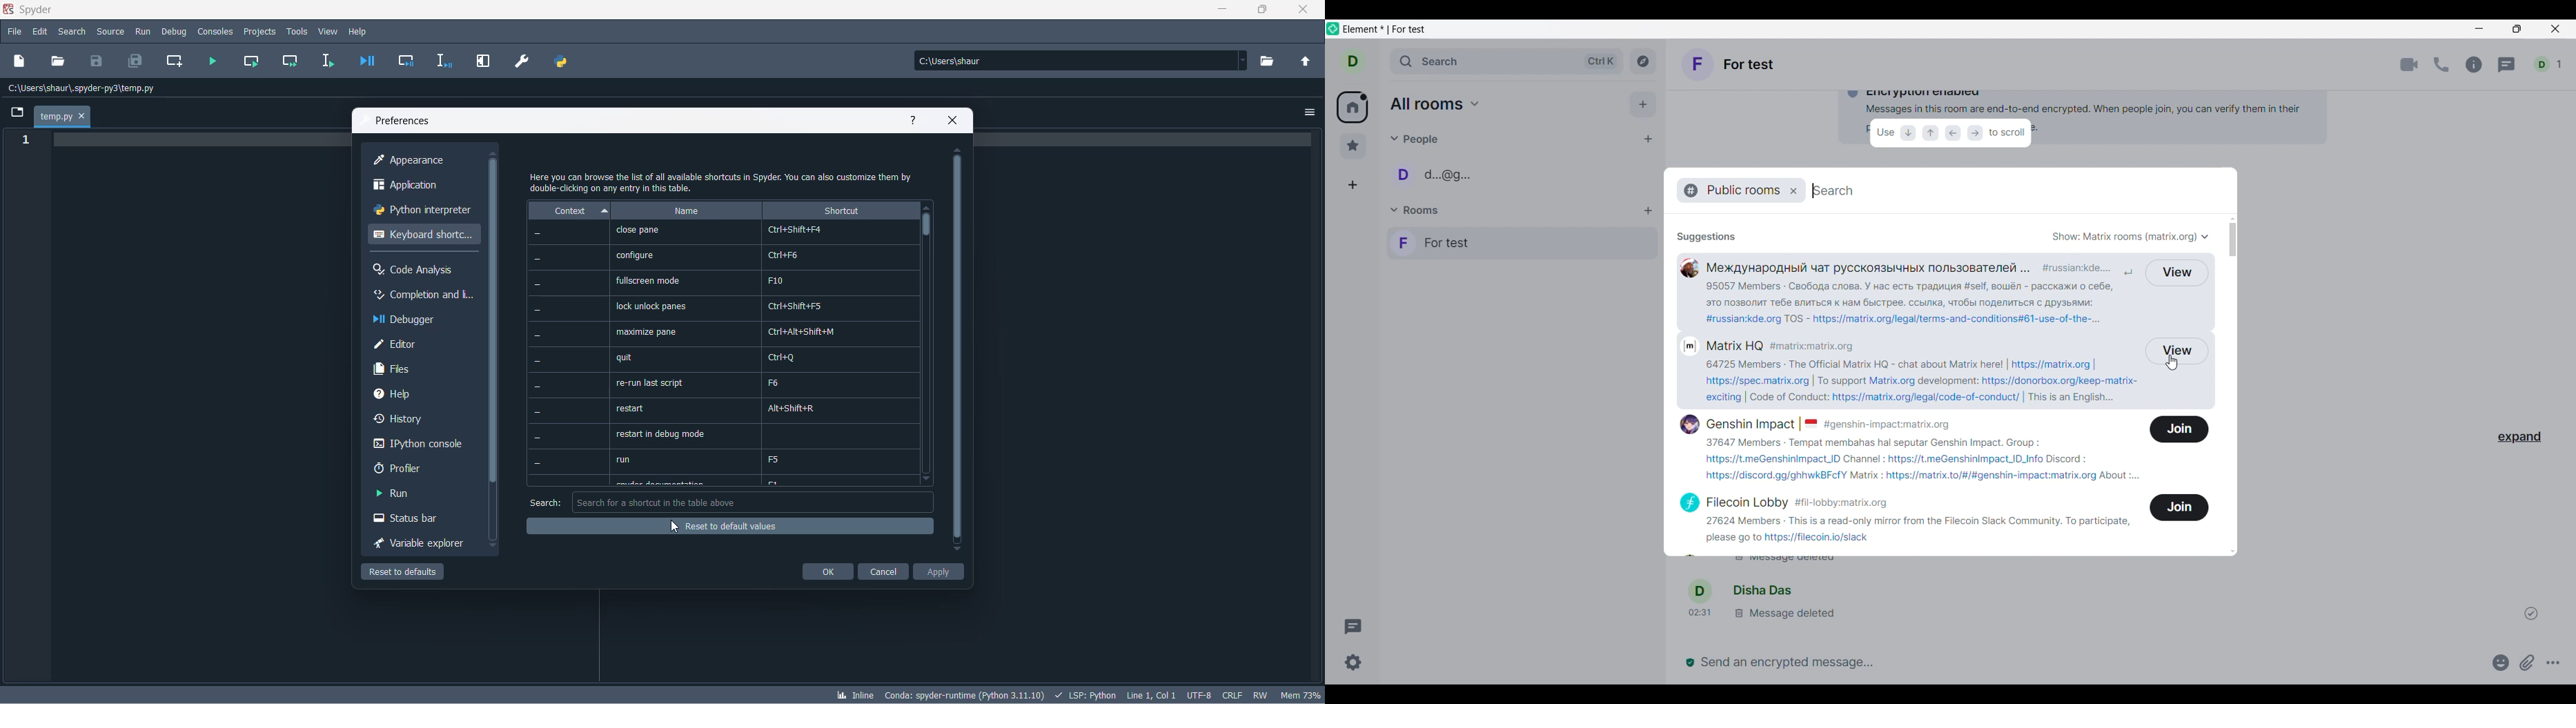  I want to click on context values, so click(566, 353).